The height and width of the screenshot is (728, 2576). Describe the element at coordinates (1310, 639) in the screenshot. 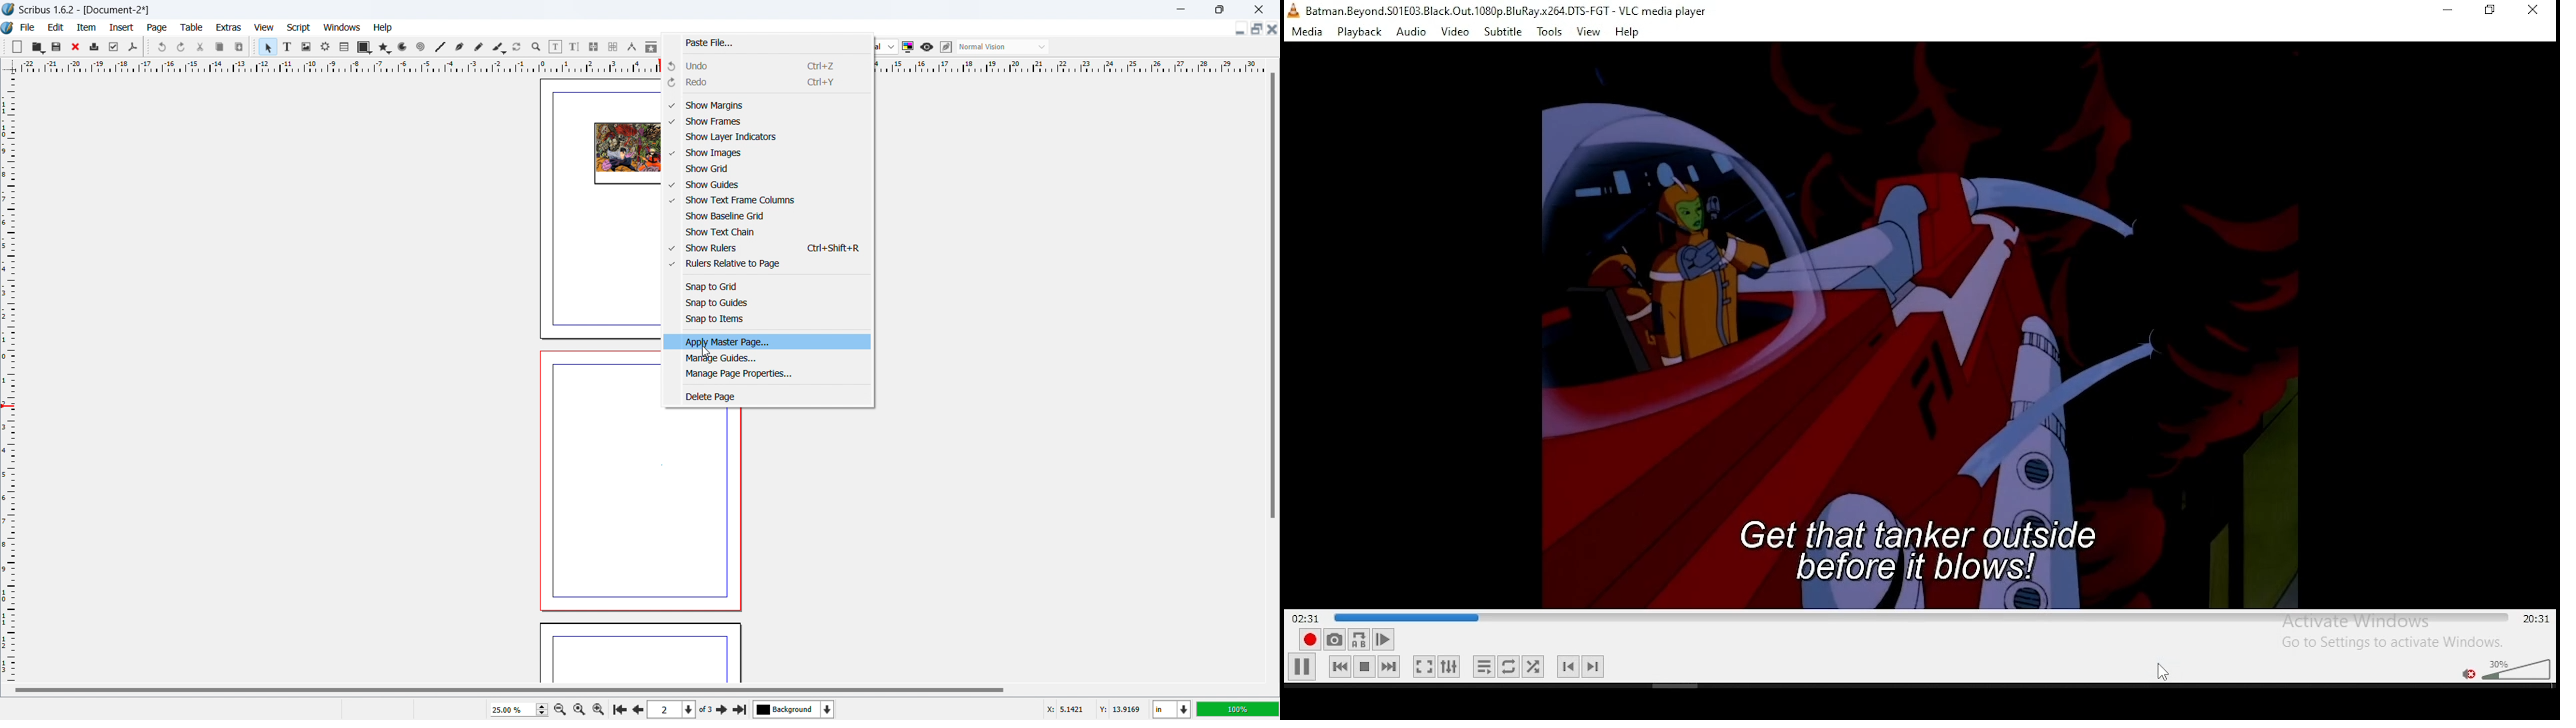

I see `record` at that location.